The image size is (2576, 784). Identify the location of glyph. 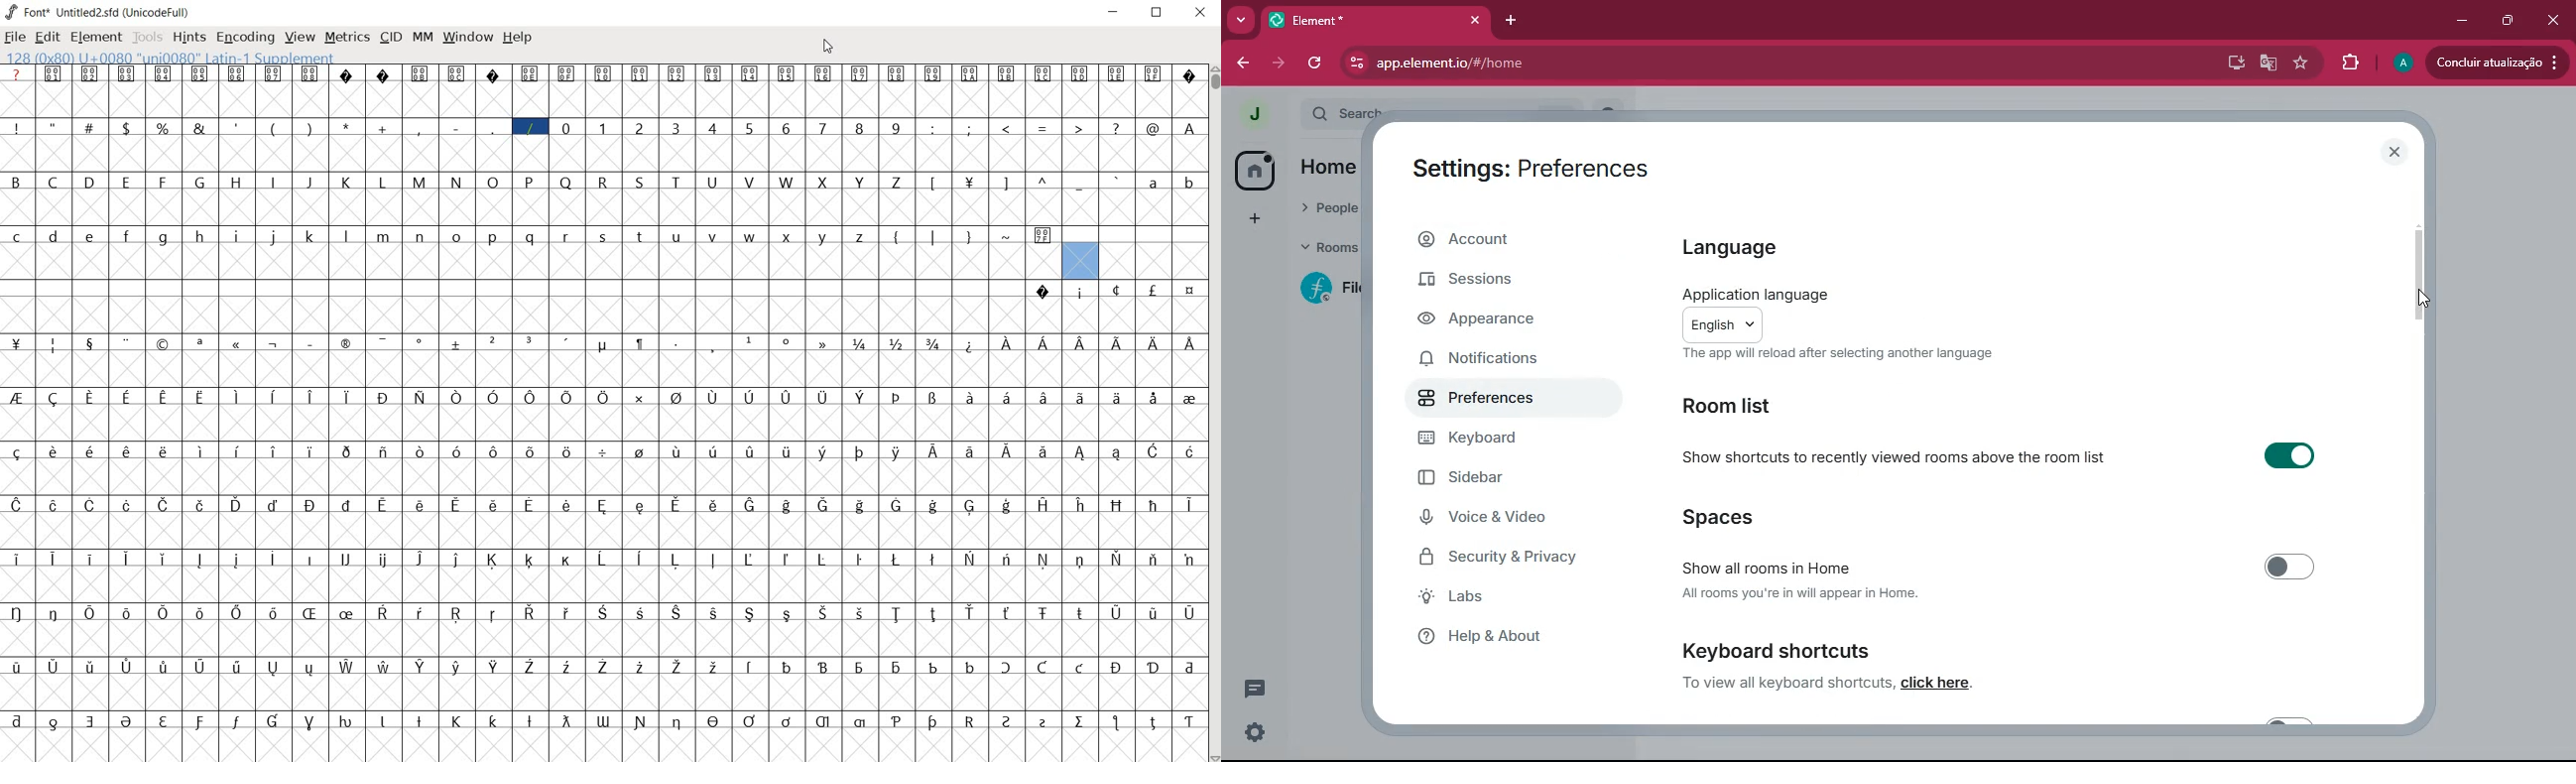
(200, 181).